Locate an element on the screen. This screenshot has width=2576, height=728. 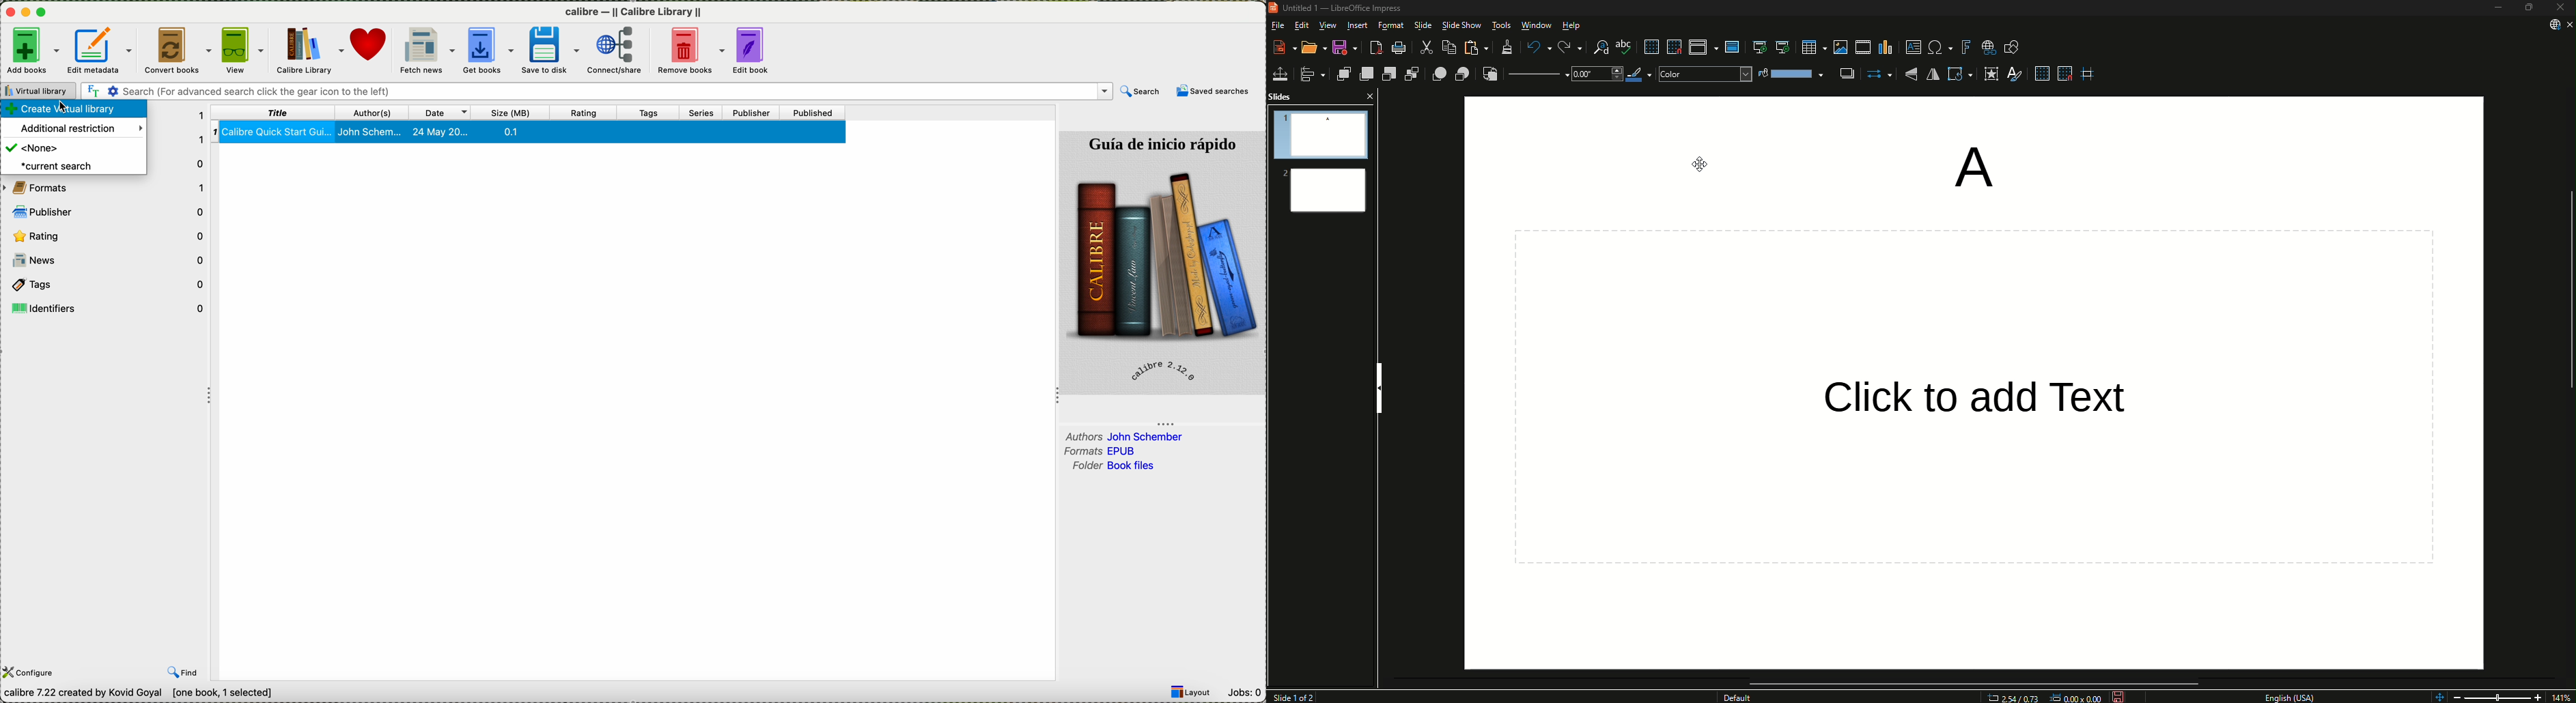
Line Color is located at coordinates (1637, 76).